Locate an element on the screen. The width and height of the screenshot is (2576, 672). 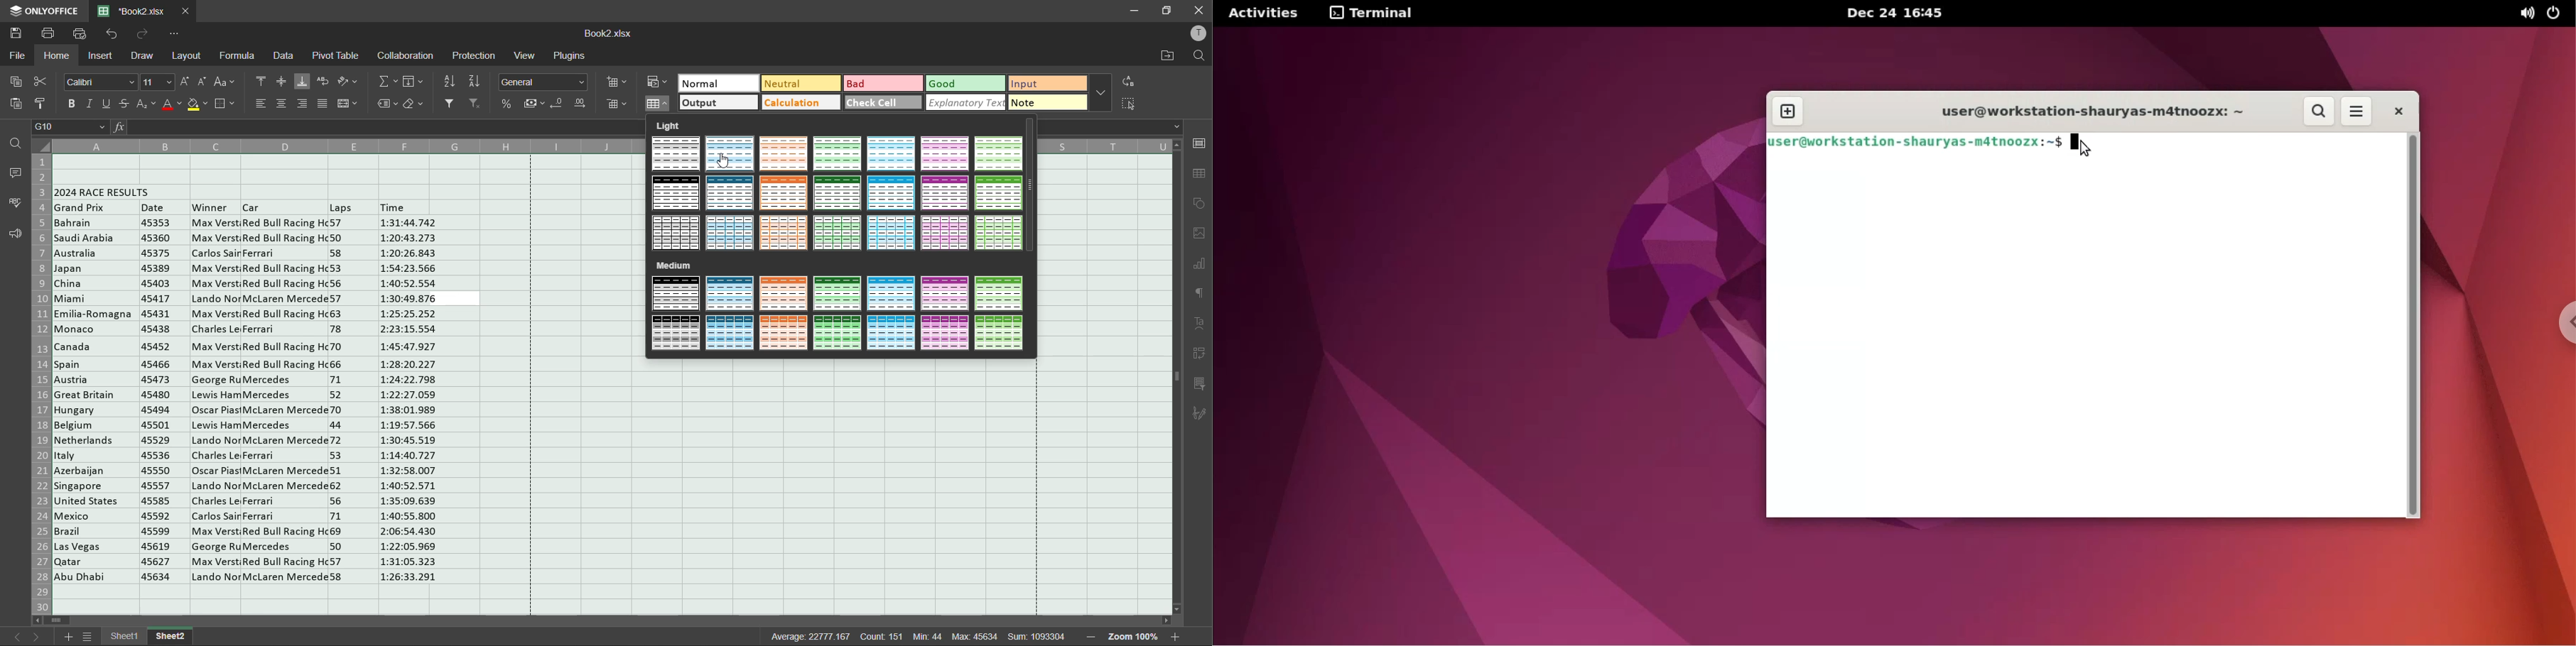
table style light 15 is located at coordinates (677, 235).